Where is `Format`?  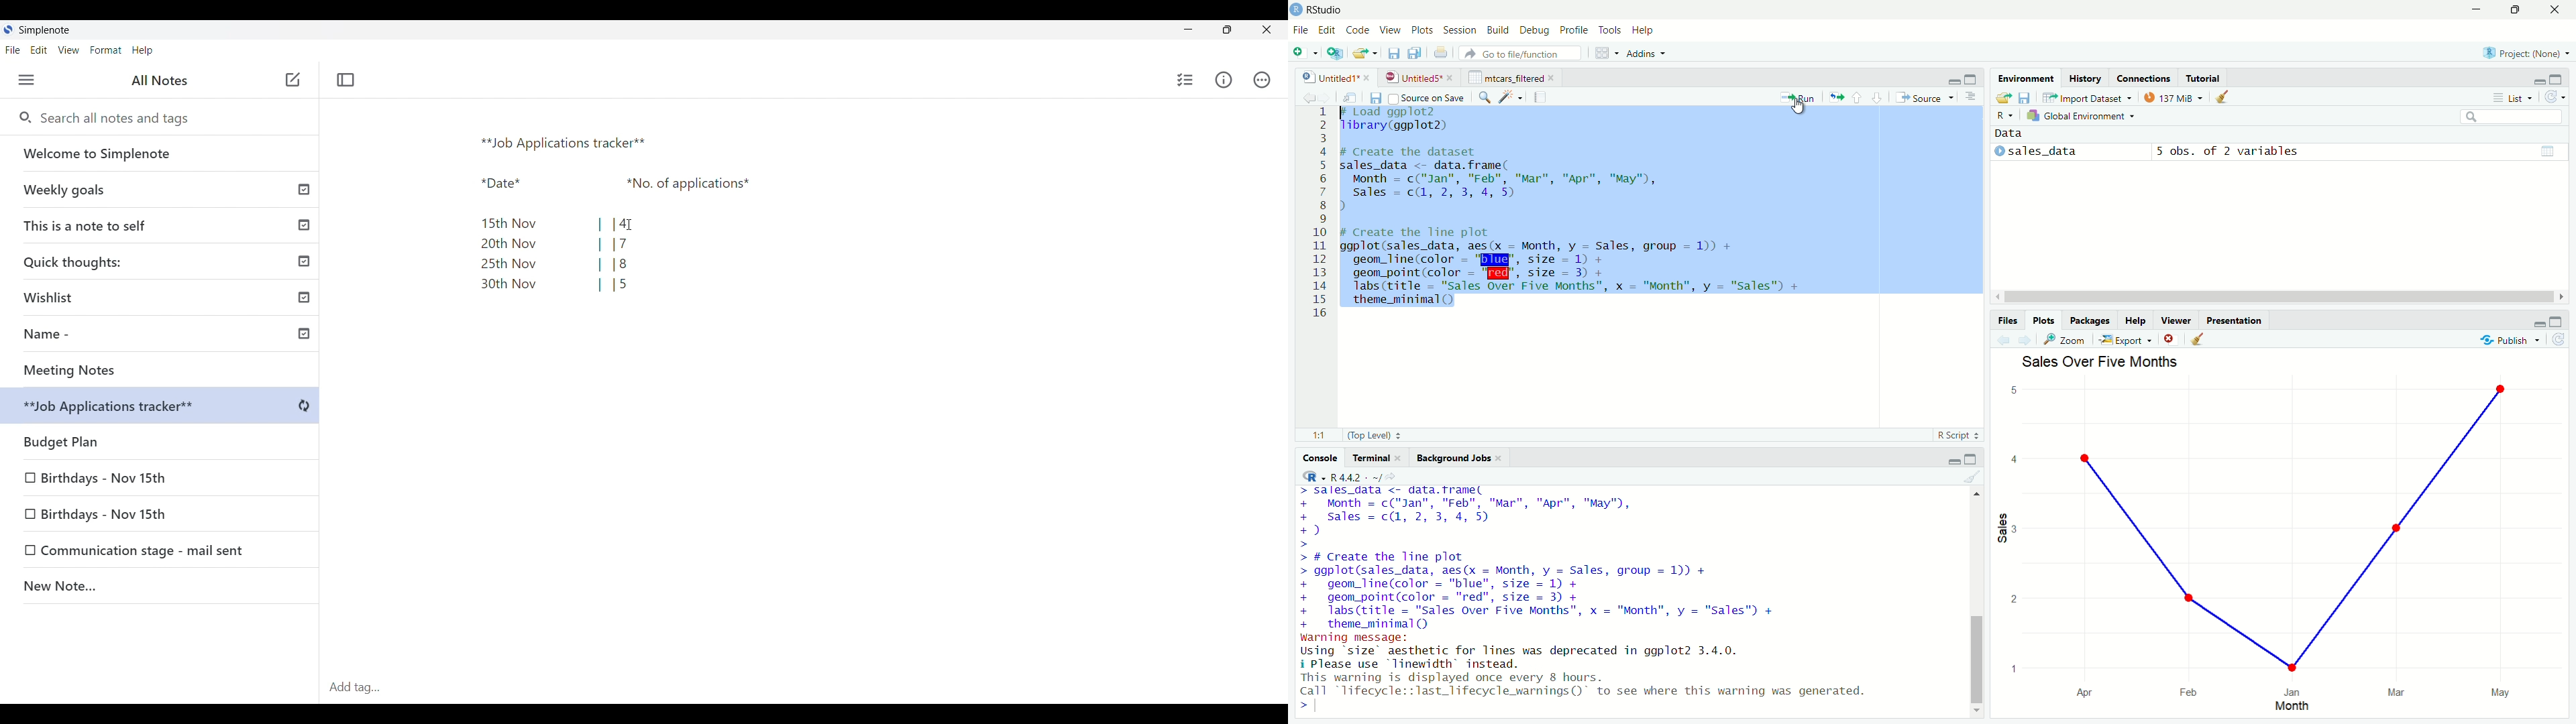
Format is located at coordinates (106, 50).